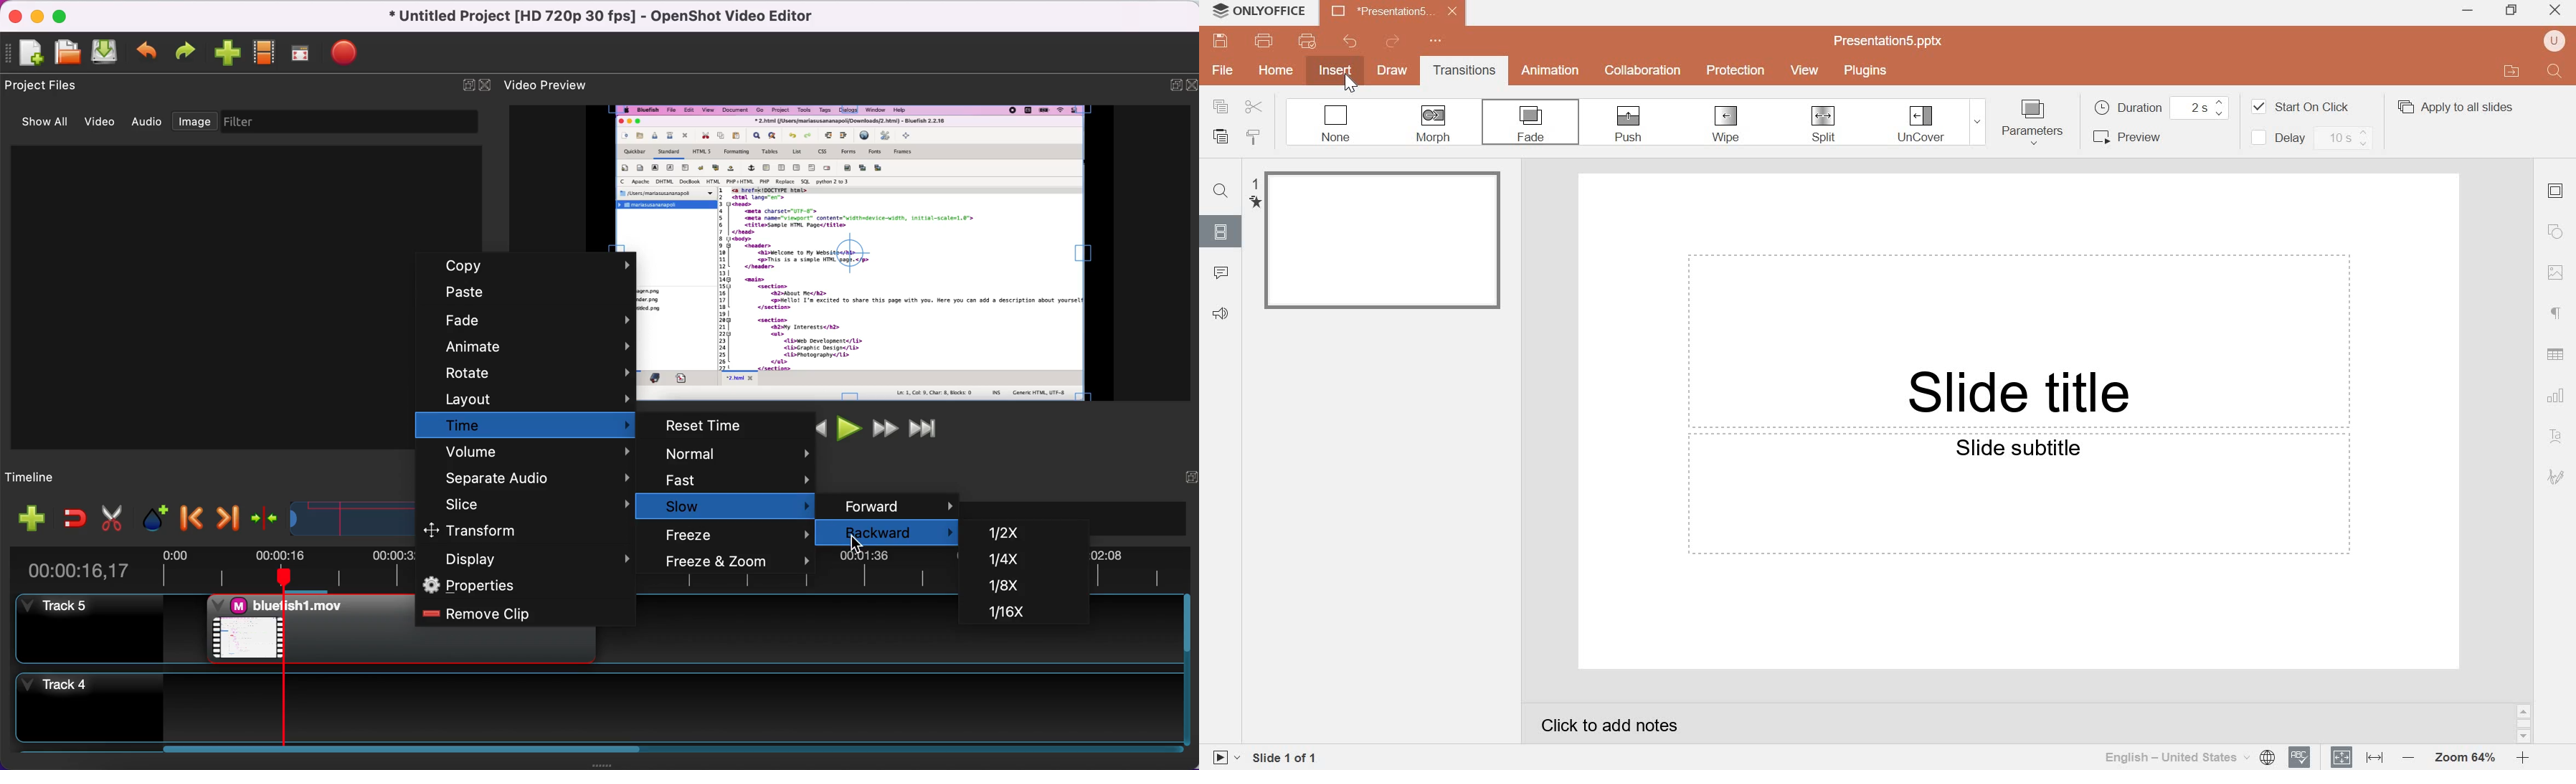  I want to click on copy style, so click(1256, 136).